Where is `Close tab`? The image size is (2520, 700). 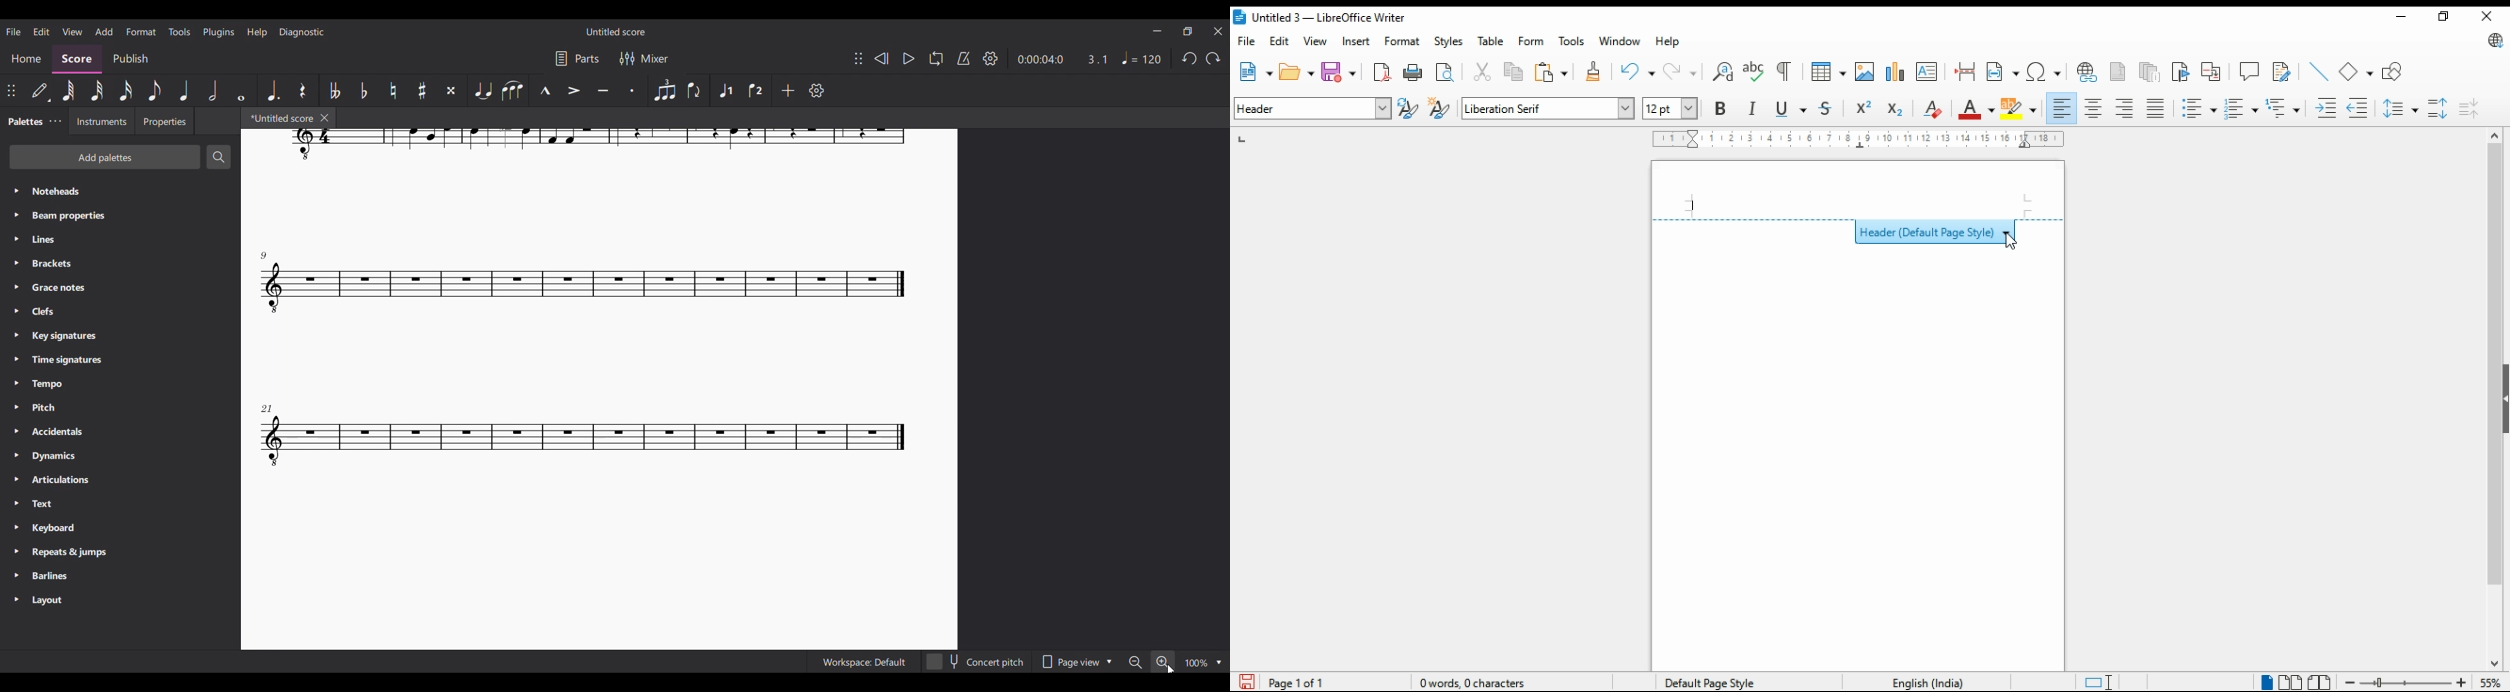 Close tab is located at coordinates (324, 118).